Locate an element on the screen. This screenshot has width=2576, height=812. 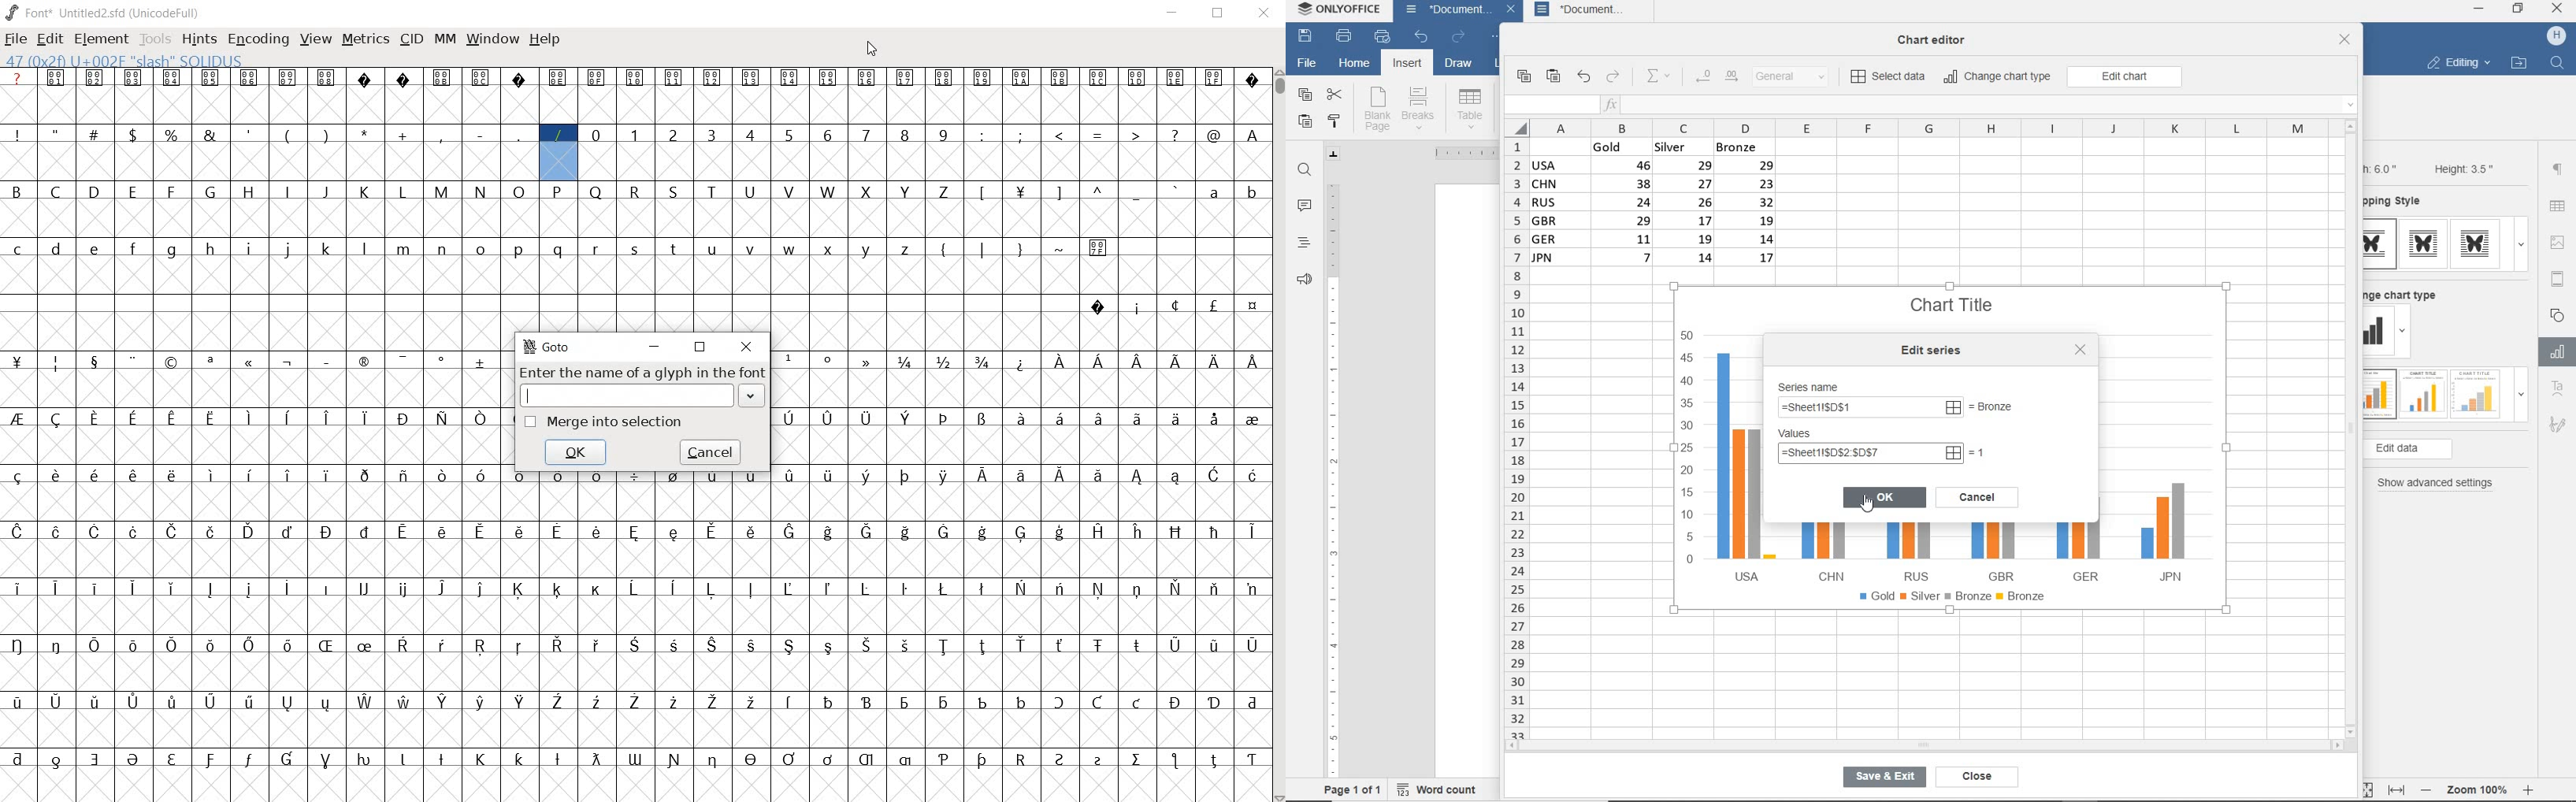
TOOLS is located at coordinates (155, 39).